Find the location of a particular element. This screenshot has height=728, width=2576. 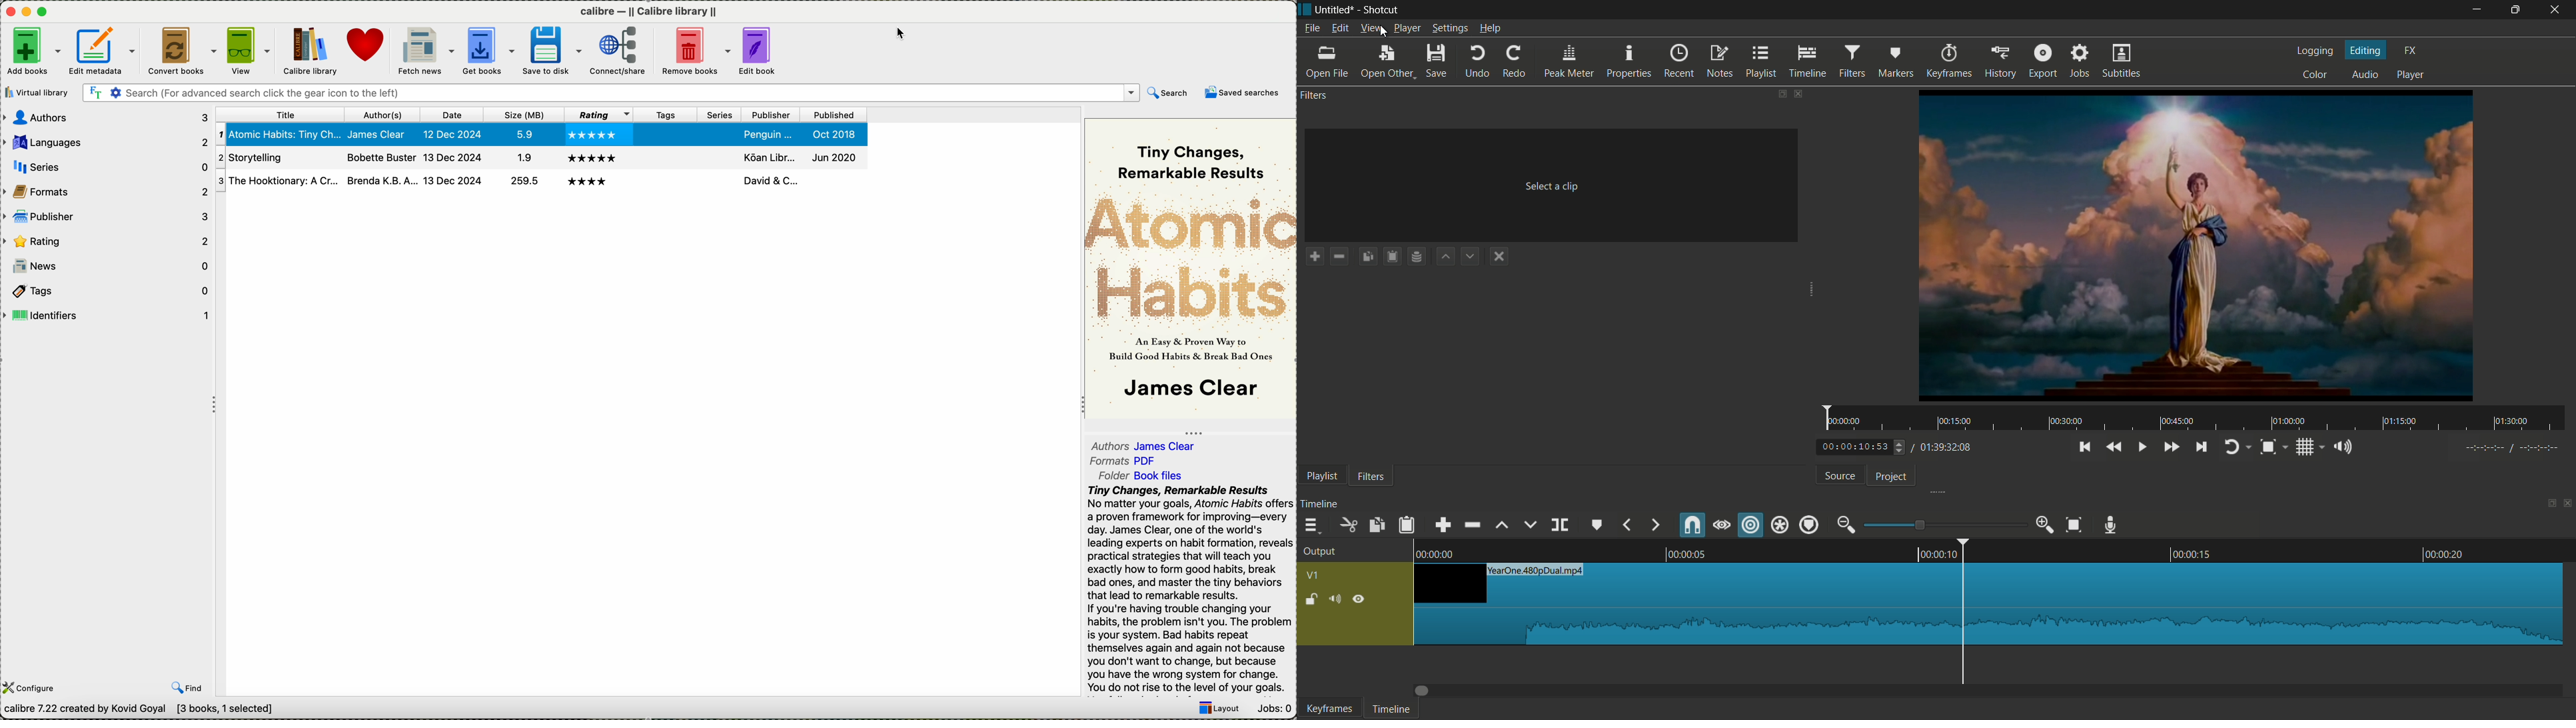

subtitles is located at coordinates (2122, 62).